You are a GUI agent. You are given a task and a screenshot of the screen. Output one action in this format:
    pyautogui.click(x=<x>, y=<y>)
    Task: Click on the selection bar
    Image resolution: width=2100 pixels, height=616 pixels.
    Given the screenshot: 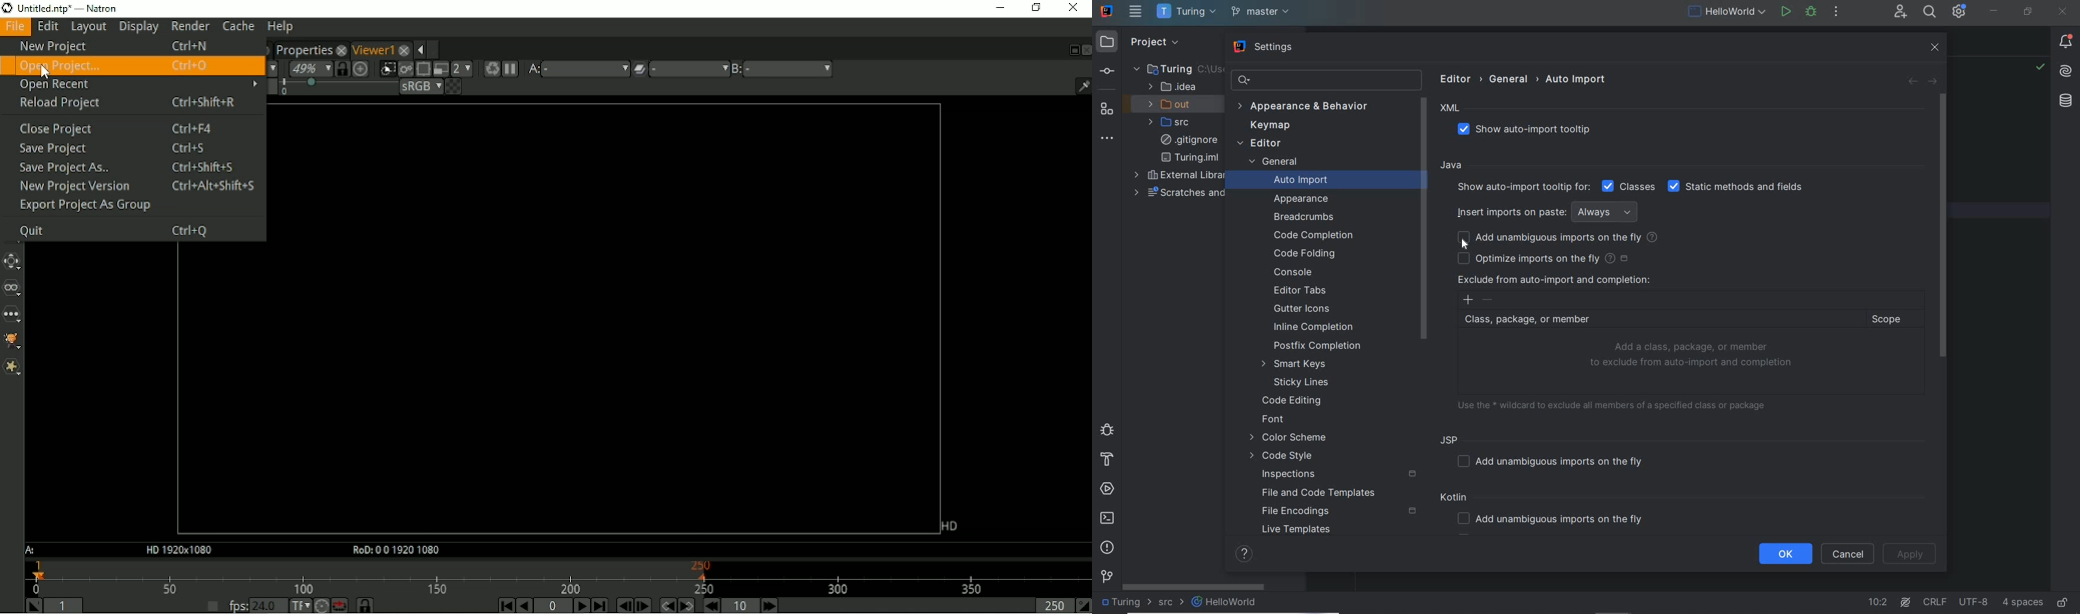 What is the action you would take?
    pyautogui.click(x=337, y=87)
    